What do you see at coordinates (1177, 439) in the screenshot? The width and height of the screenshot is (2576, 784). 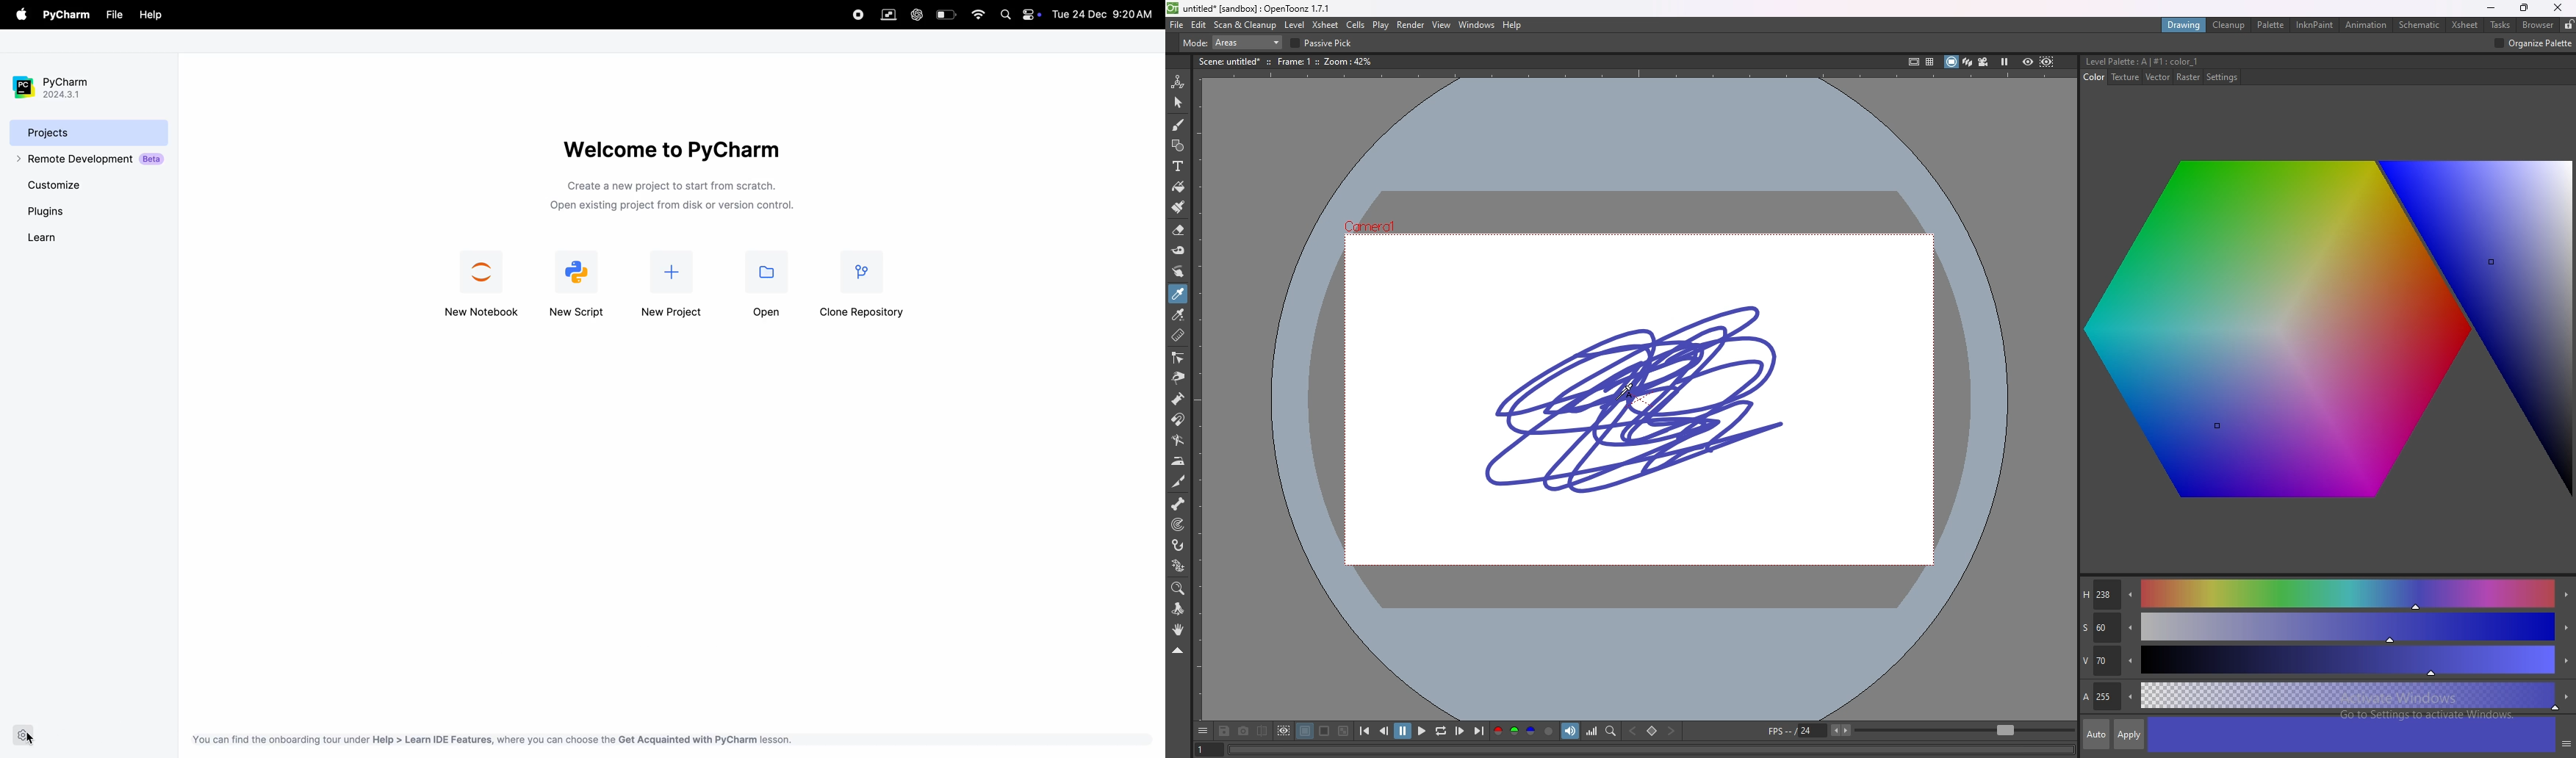 I see `bender tool` at bounding box center [1177, 439].